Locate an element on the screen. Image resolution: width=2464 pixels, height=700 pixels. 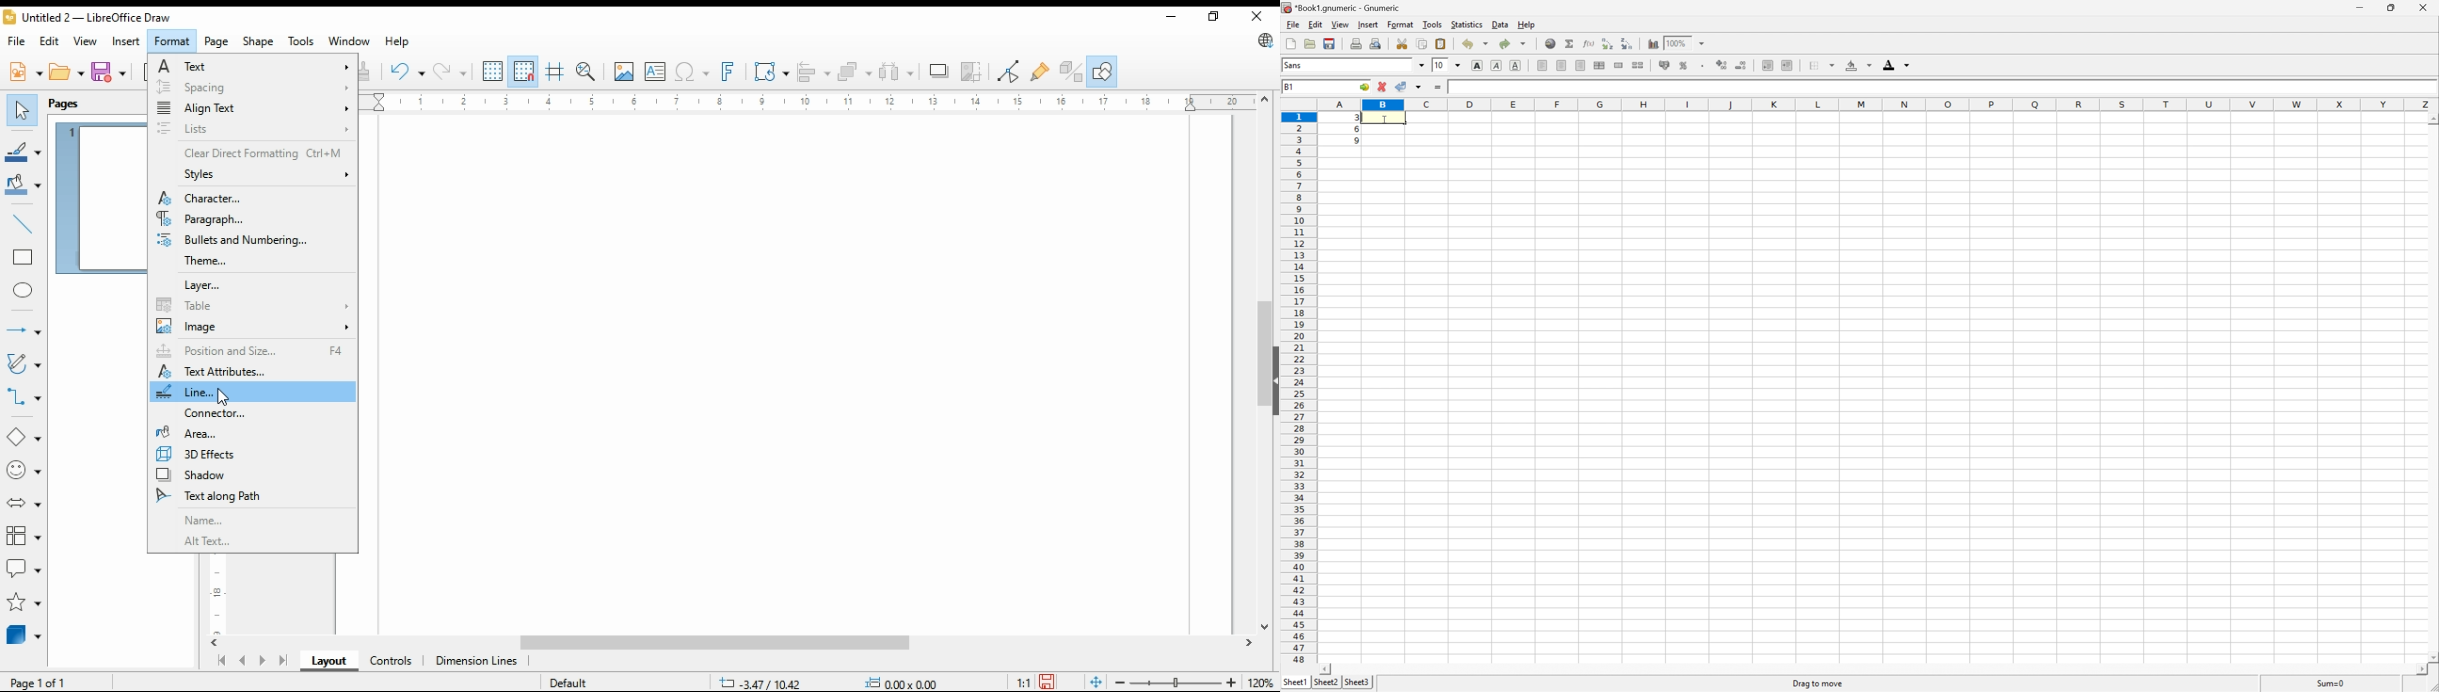
previous page is located at coordinates (243, 662).